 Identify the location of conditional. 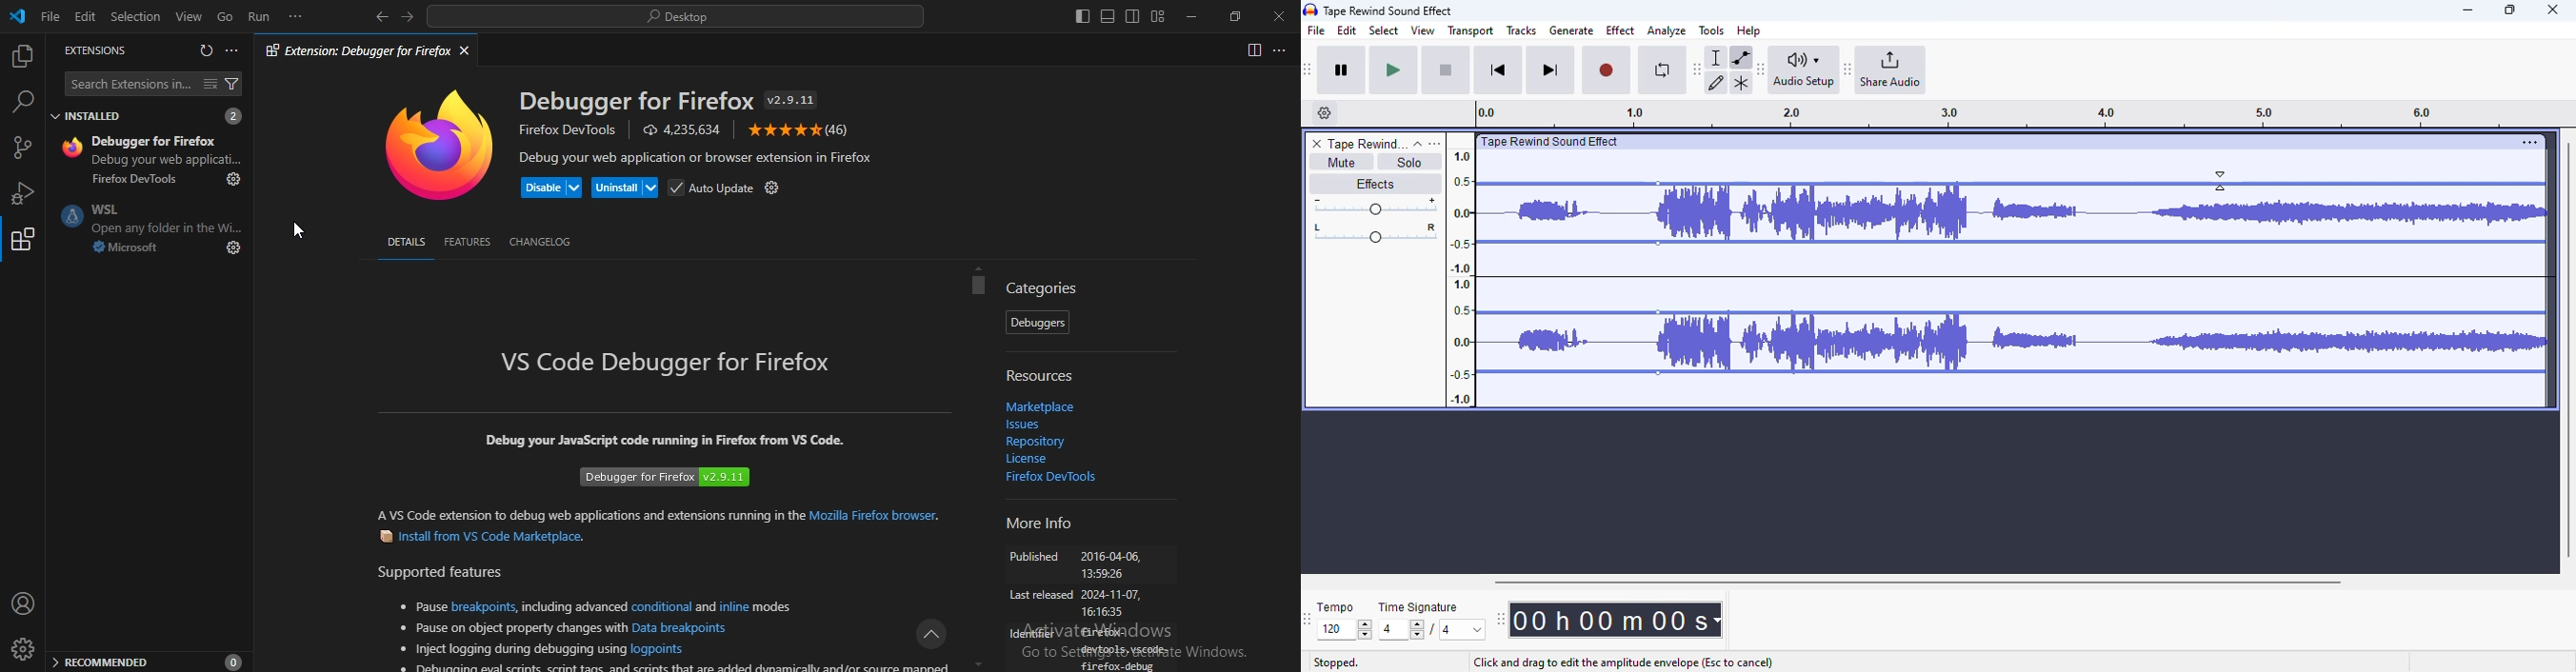
(661, 603).